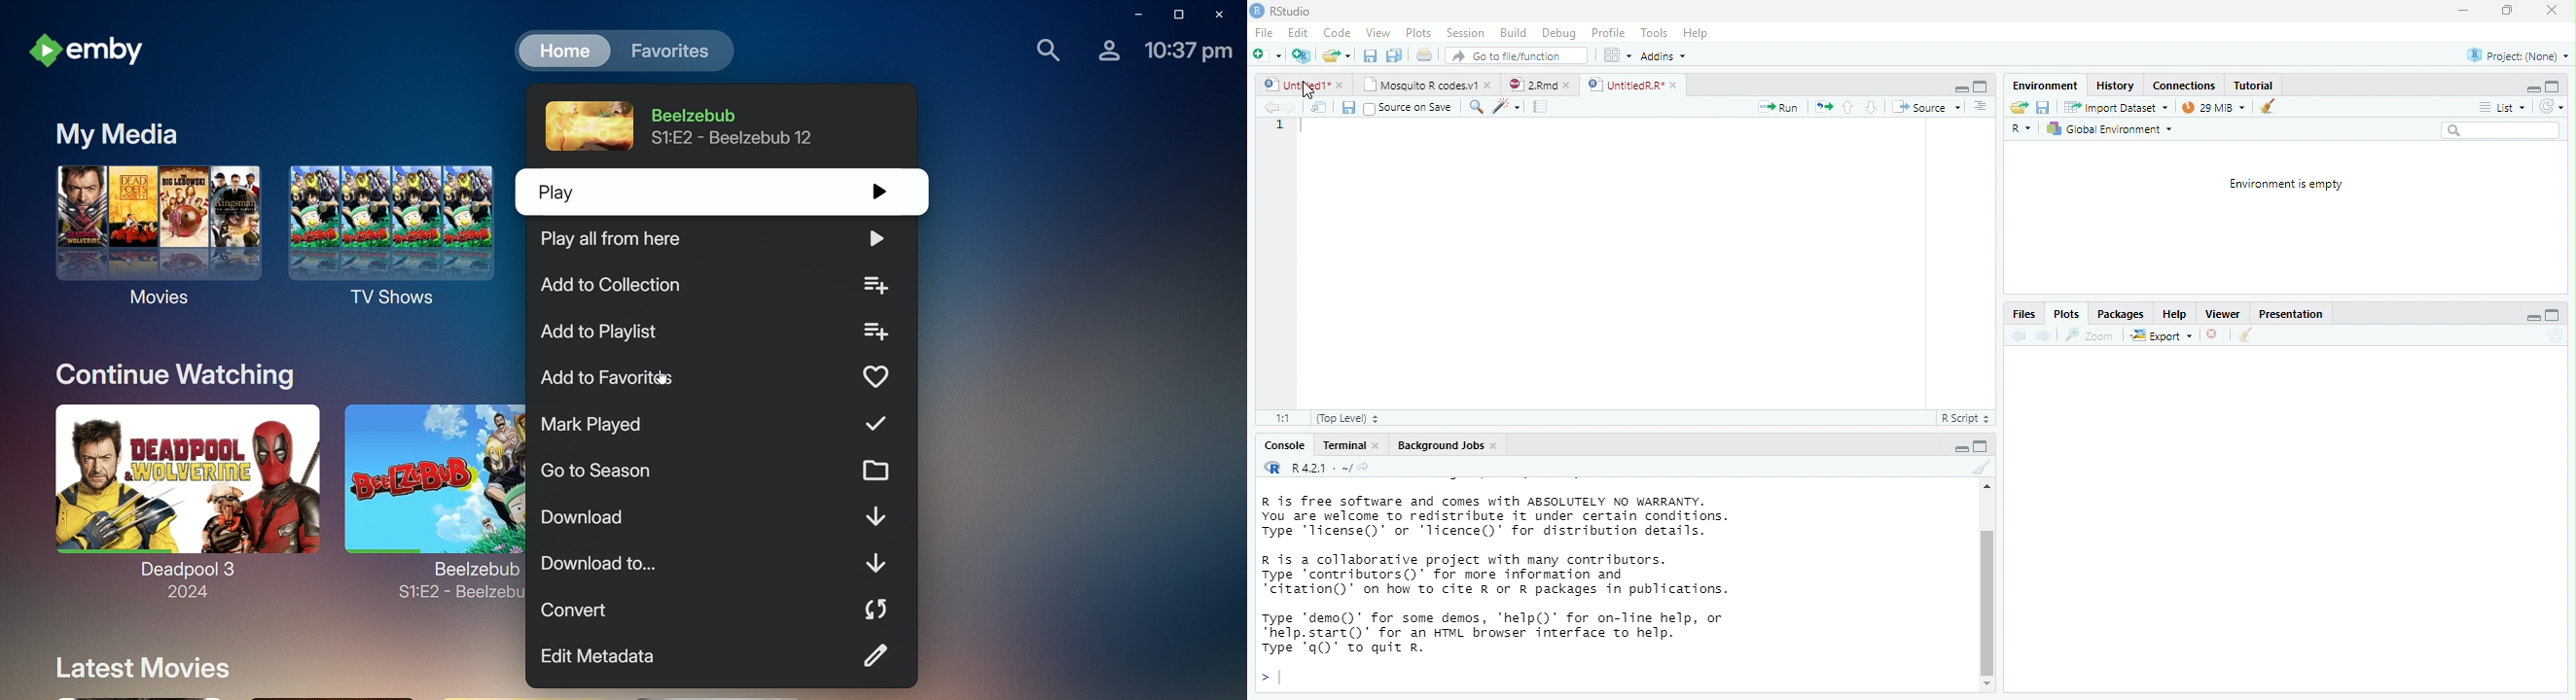 Image resolution: width=2576 pixels, height=700 pixels. I want to click on Addins, so click(1664, 56).